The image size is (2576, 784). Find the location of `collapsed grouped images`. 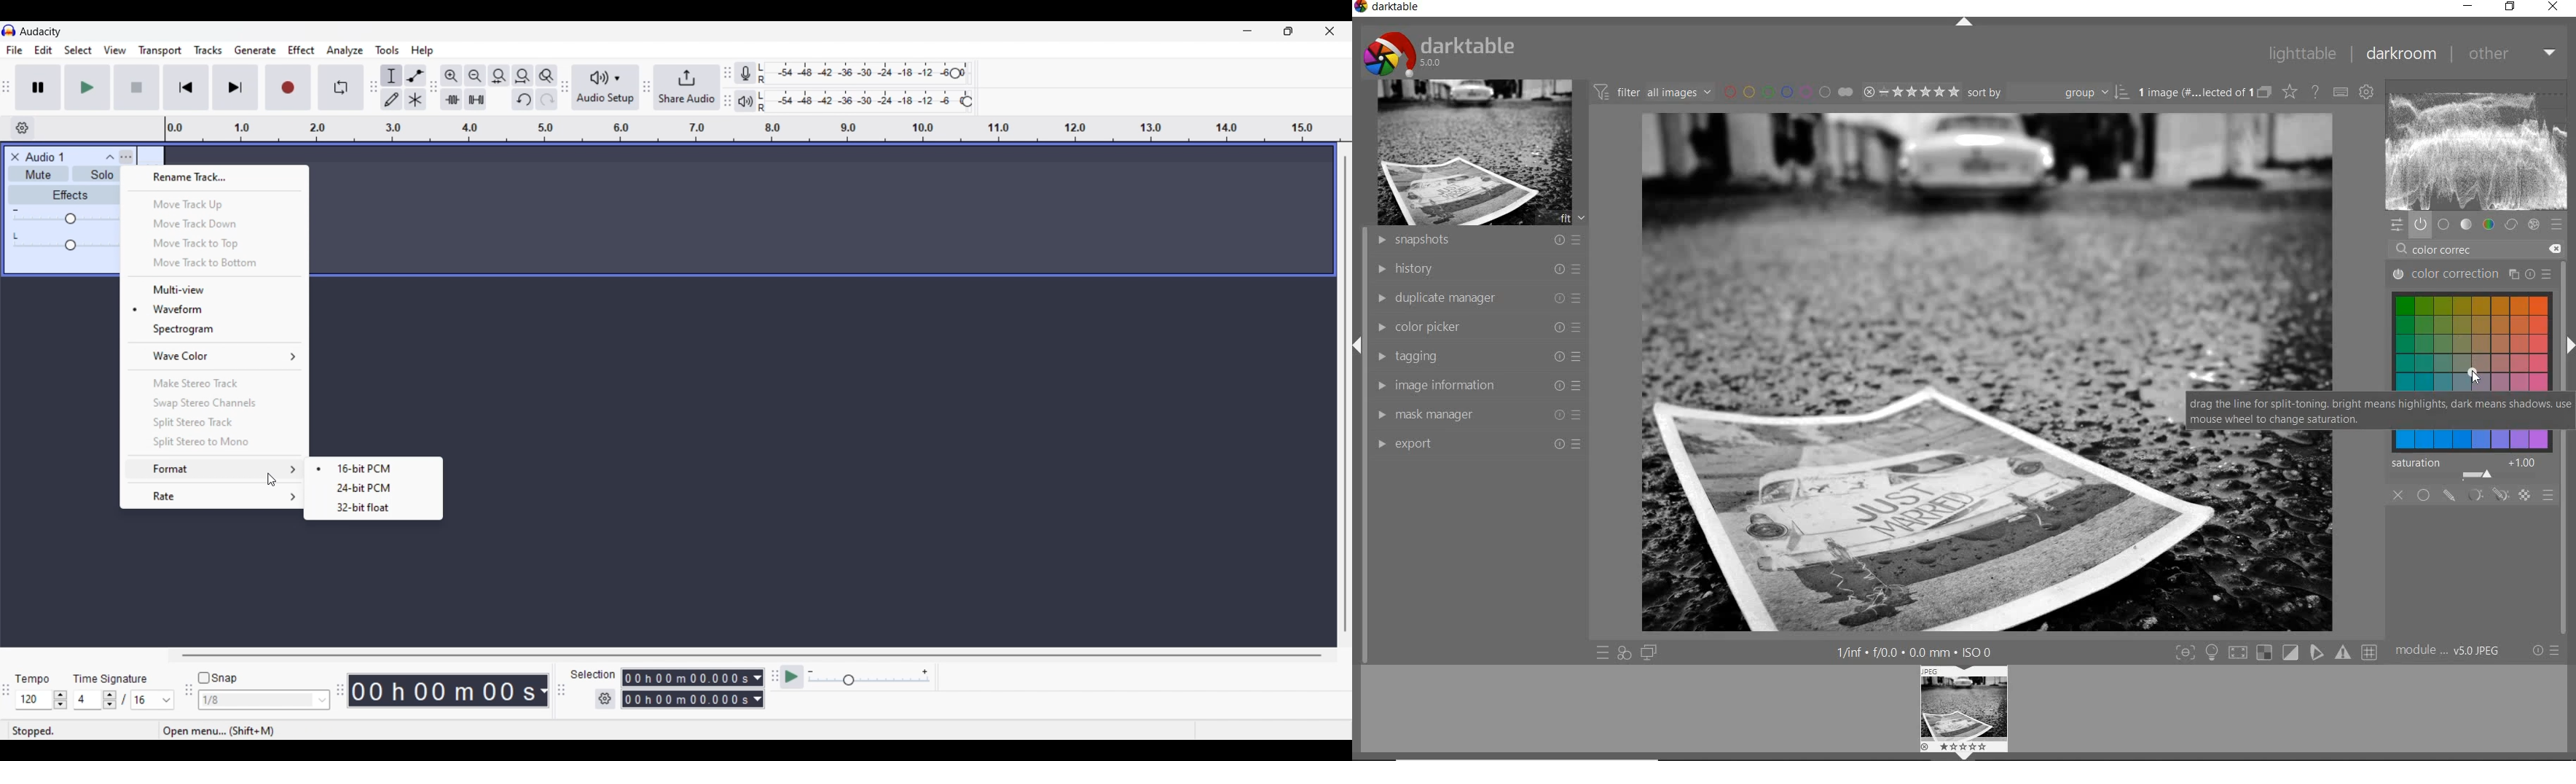

collapsed grouped images is located at coordinates (2265, 92).